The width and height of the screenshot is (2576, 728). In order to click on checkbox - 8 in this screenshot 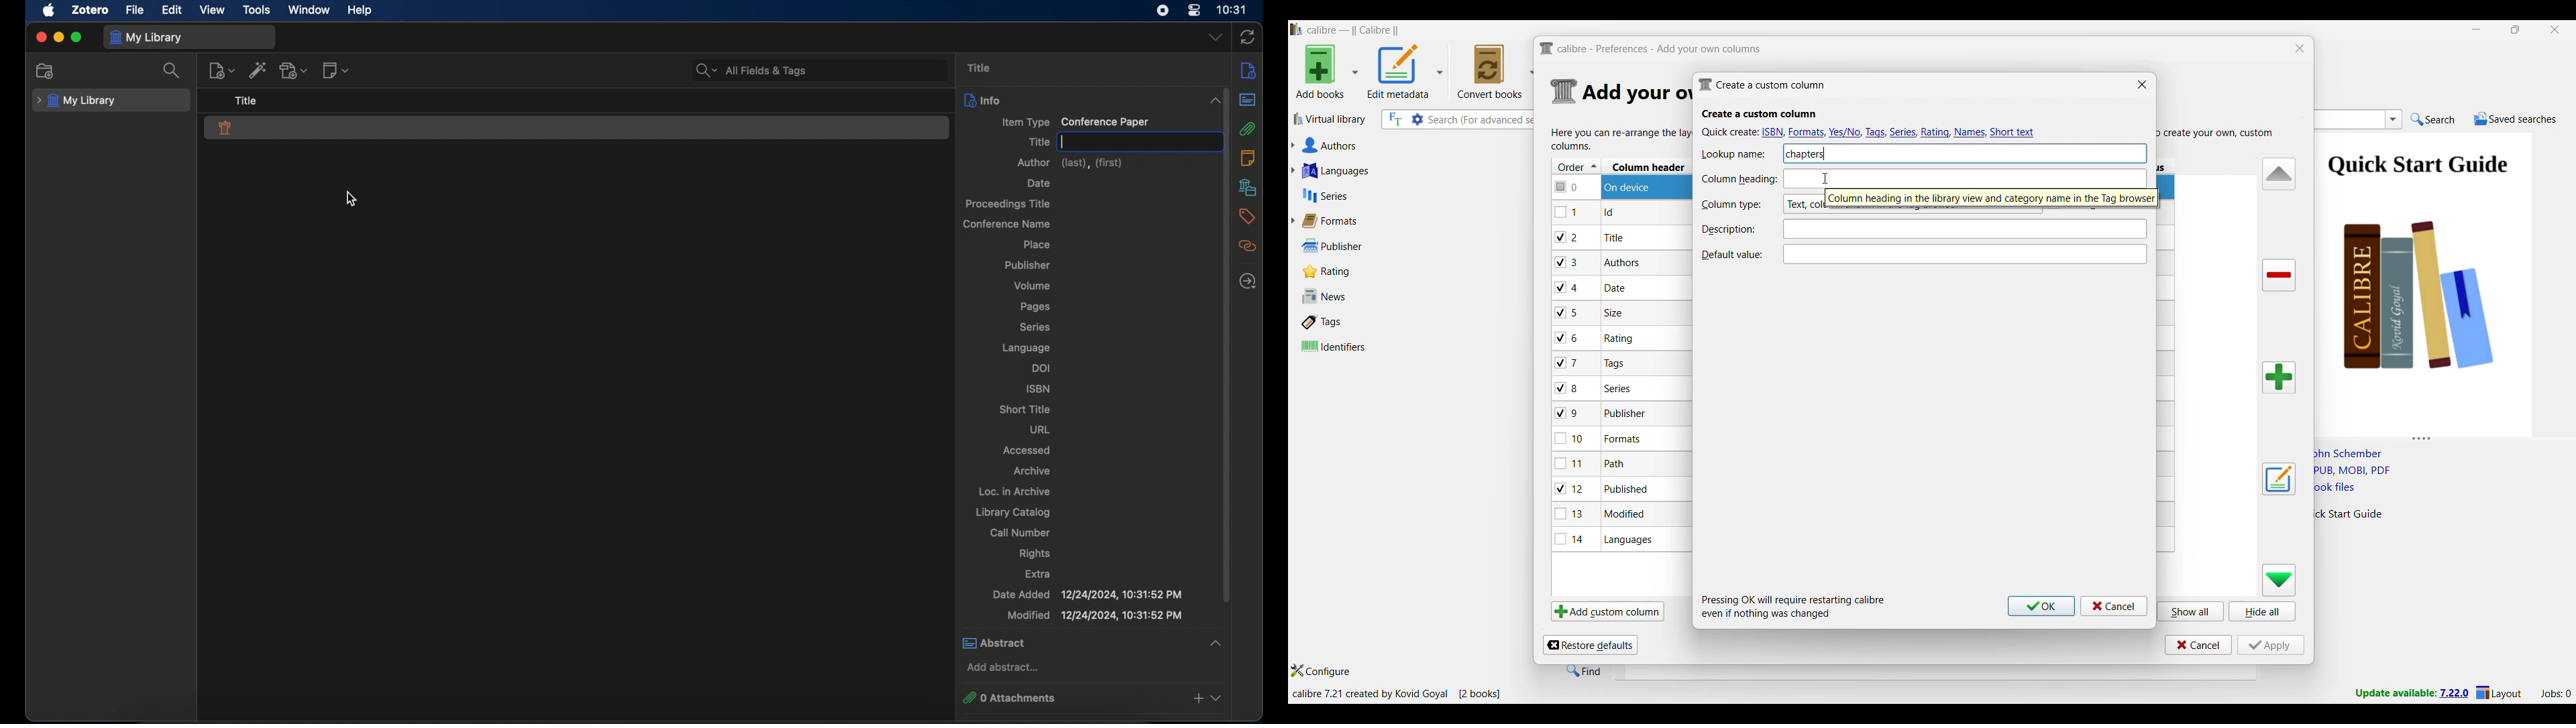, I will do `click(1568, 387)`.